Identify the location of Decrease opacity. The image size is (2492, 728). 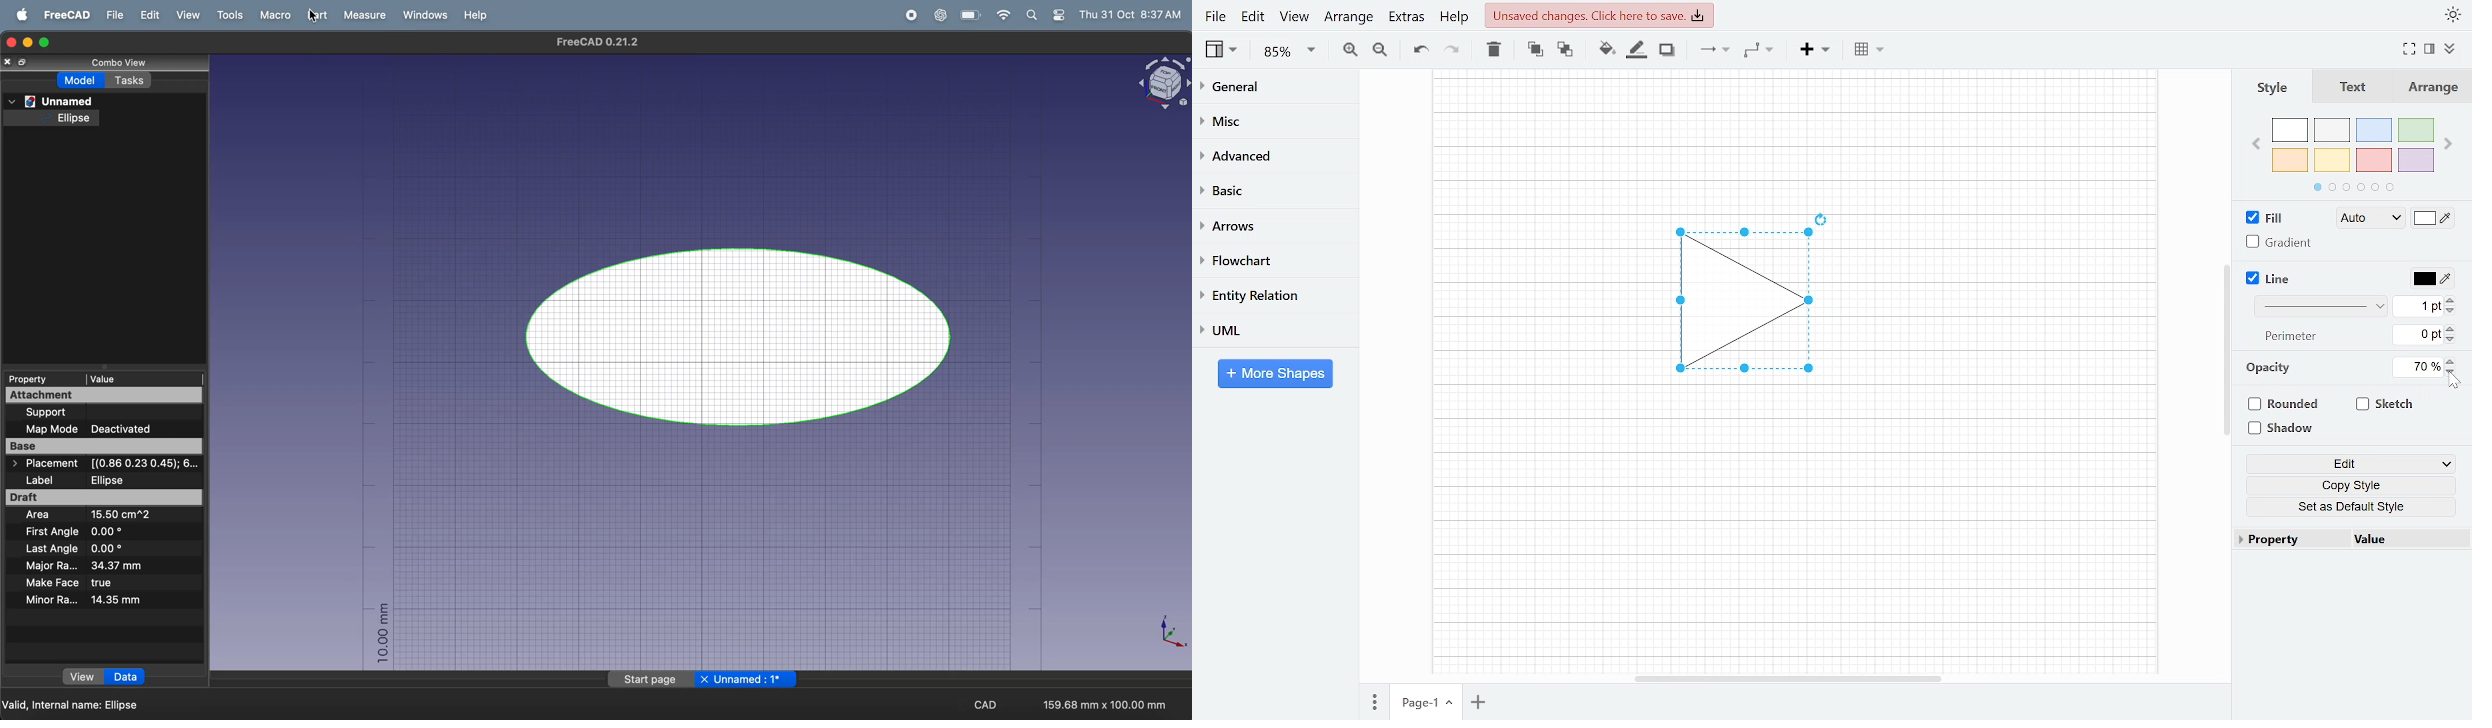
(2453, 372).